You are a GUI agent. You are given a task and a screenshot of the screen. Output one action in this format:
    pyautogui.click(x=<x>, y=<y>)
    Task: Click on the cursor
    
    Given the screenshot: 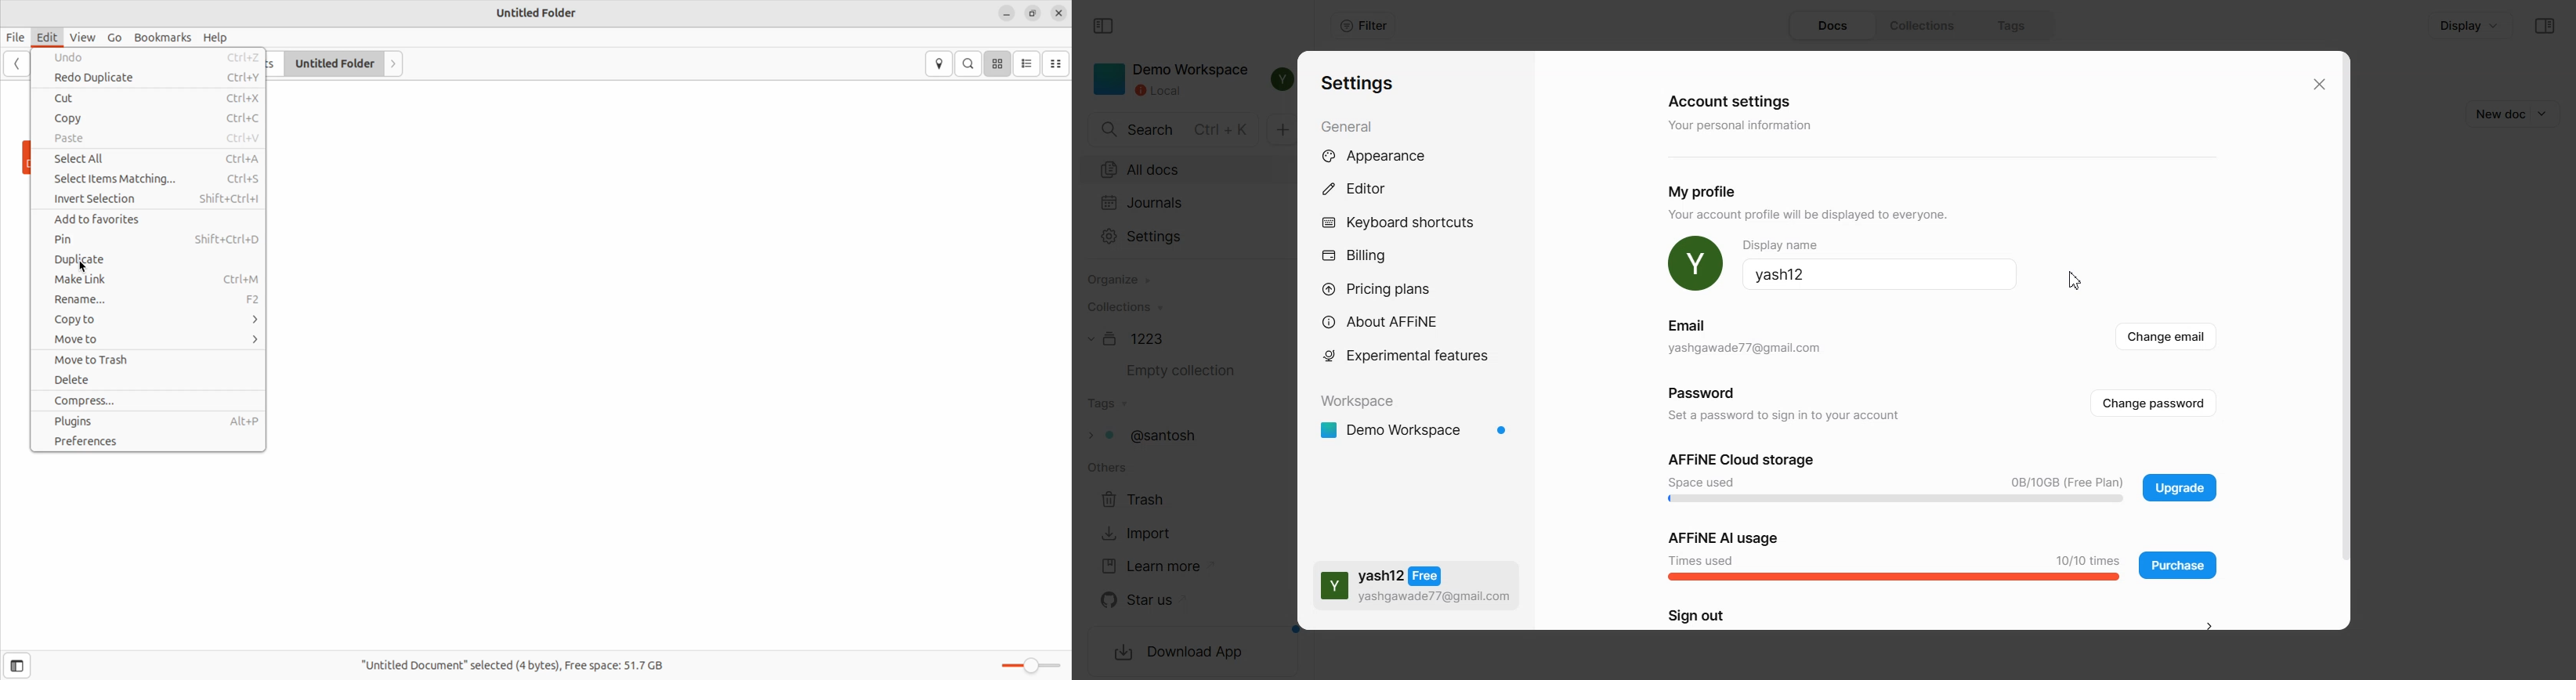 What is the action you would take?
    pyautogui.click(x=85, y=269)
    